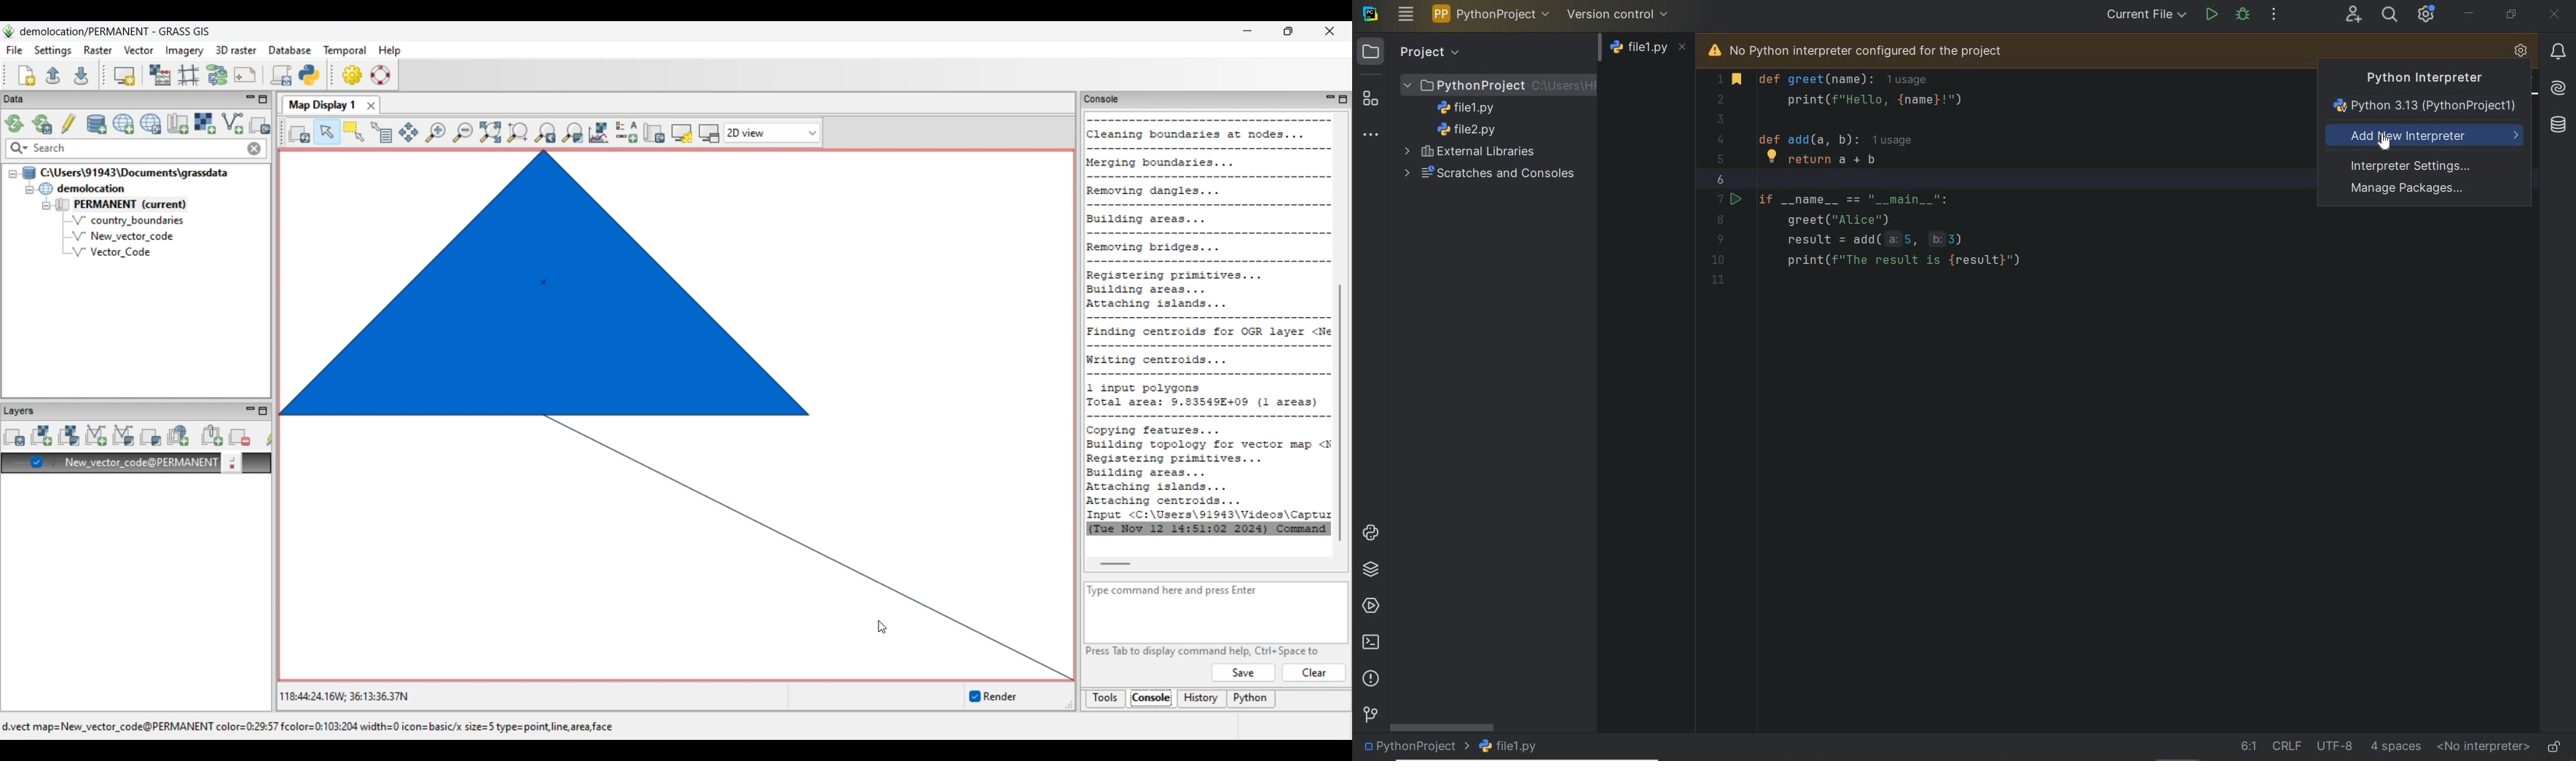  Describe the element at coordinates (2244, 14) in the screenshot. I see `debug` at that location.